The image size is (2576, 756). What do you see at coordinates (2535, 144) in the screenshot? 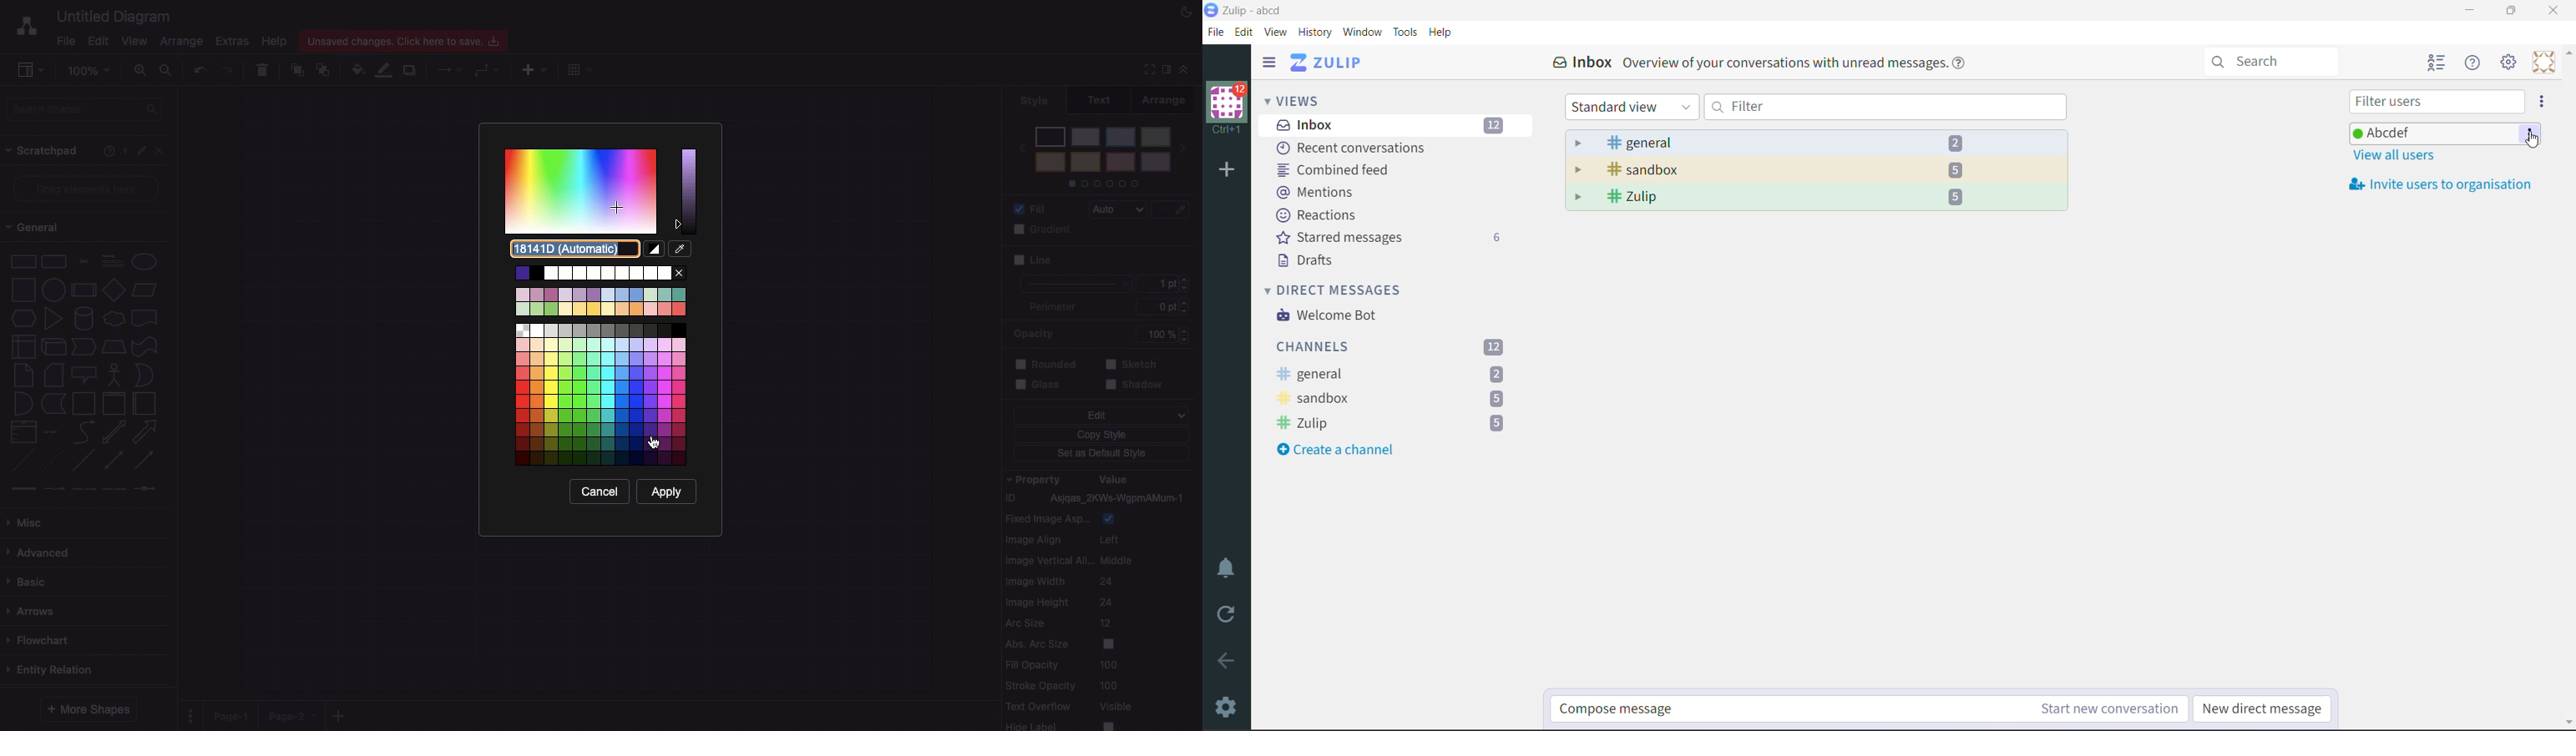
I see `cursor` at bounding box center [2535, 144].